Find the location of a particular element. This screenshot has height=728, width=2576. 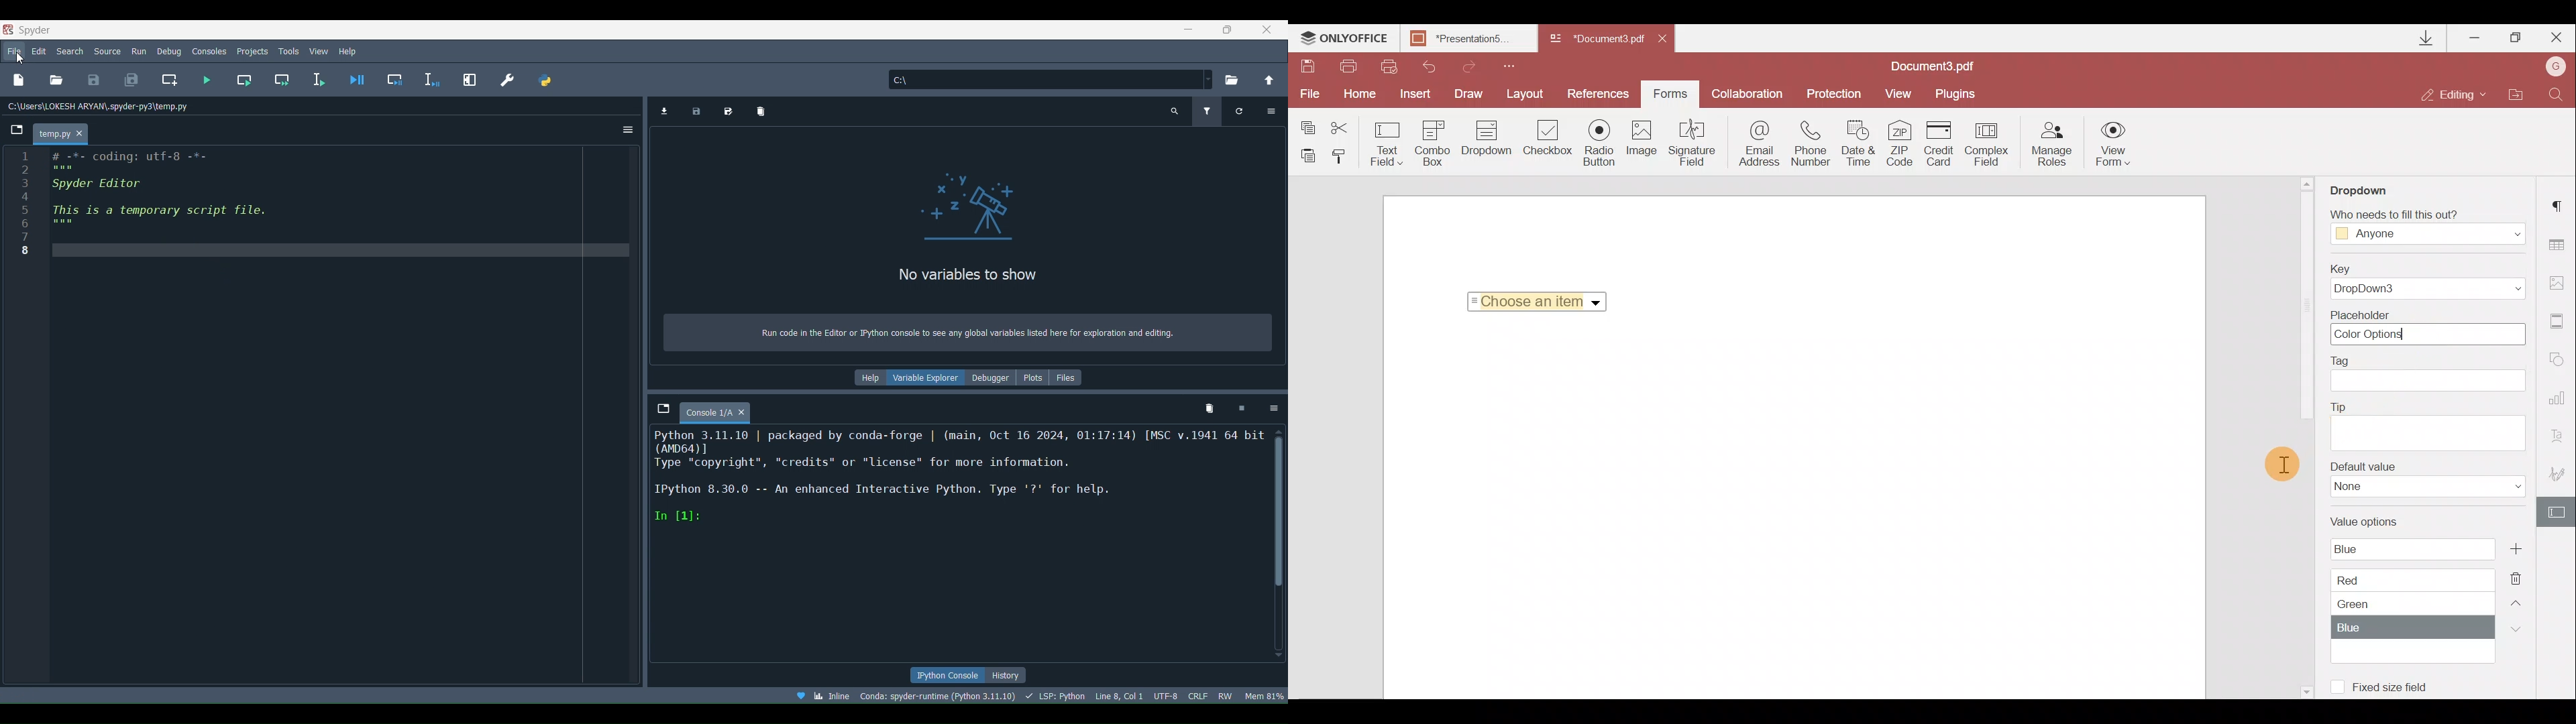

Phone number is located at coordinates (1813, 143).